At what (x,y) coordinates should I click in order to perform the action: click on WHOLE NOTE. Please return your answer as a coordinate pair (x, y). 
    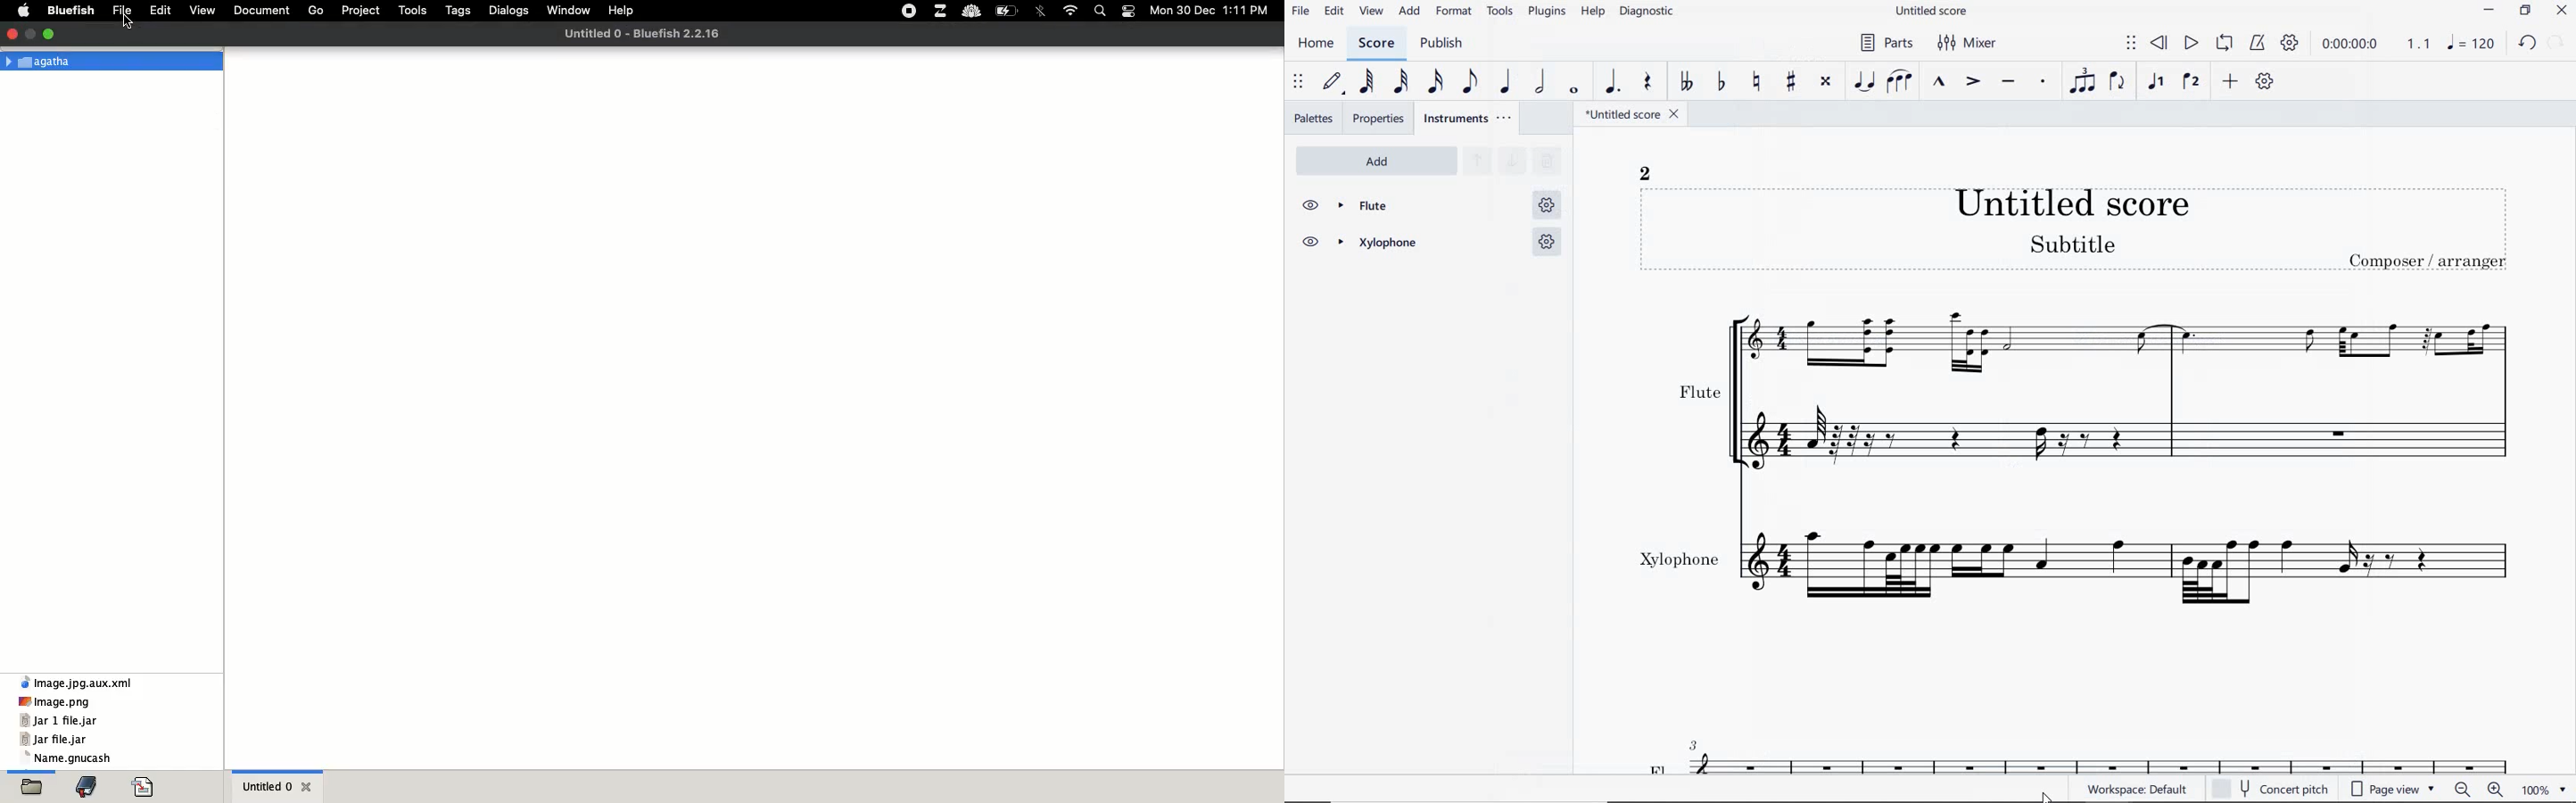
    Looking at the image, I should click on (1576, 90).